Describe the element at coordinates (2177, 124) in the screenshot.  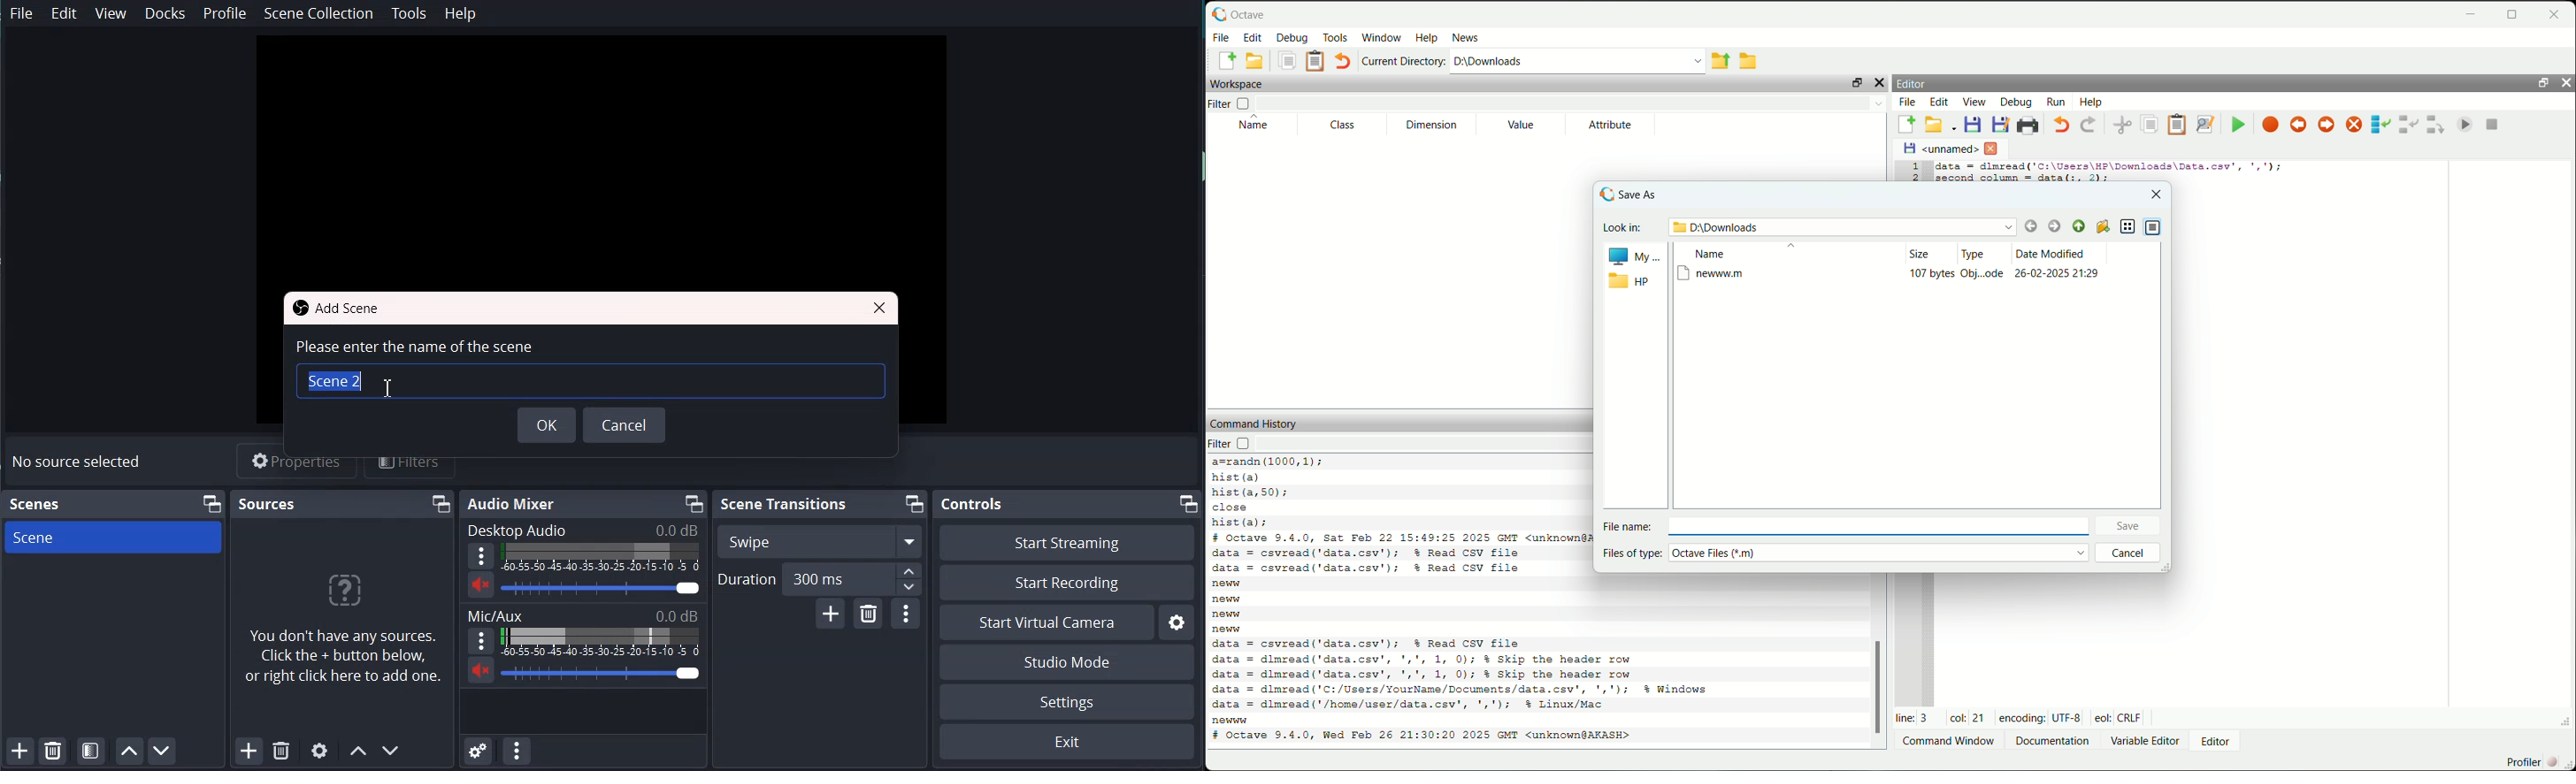
I see `paste` at that location.